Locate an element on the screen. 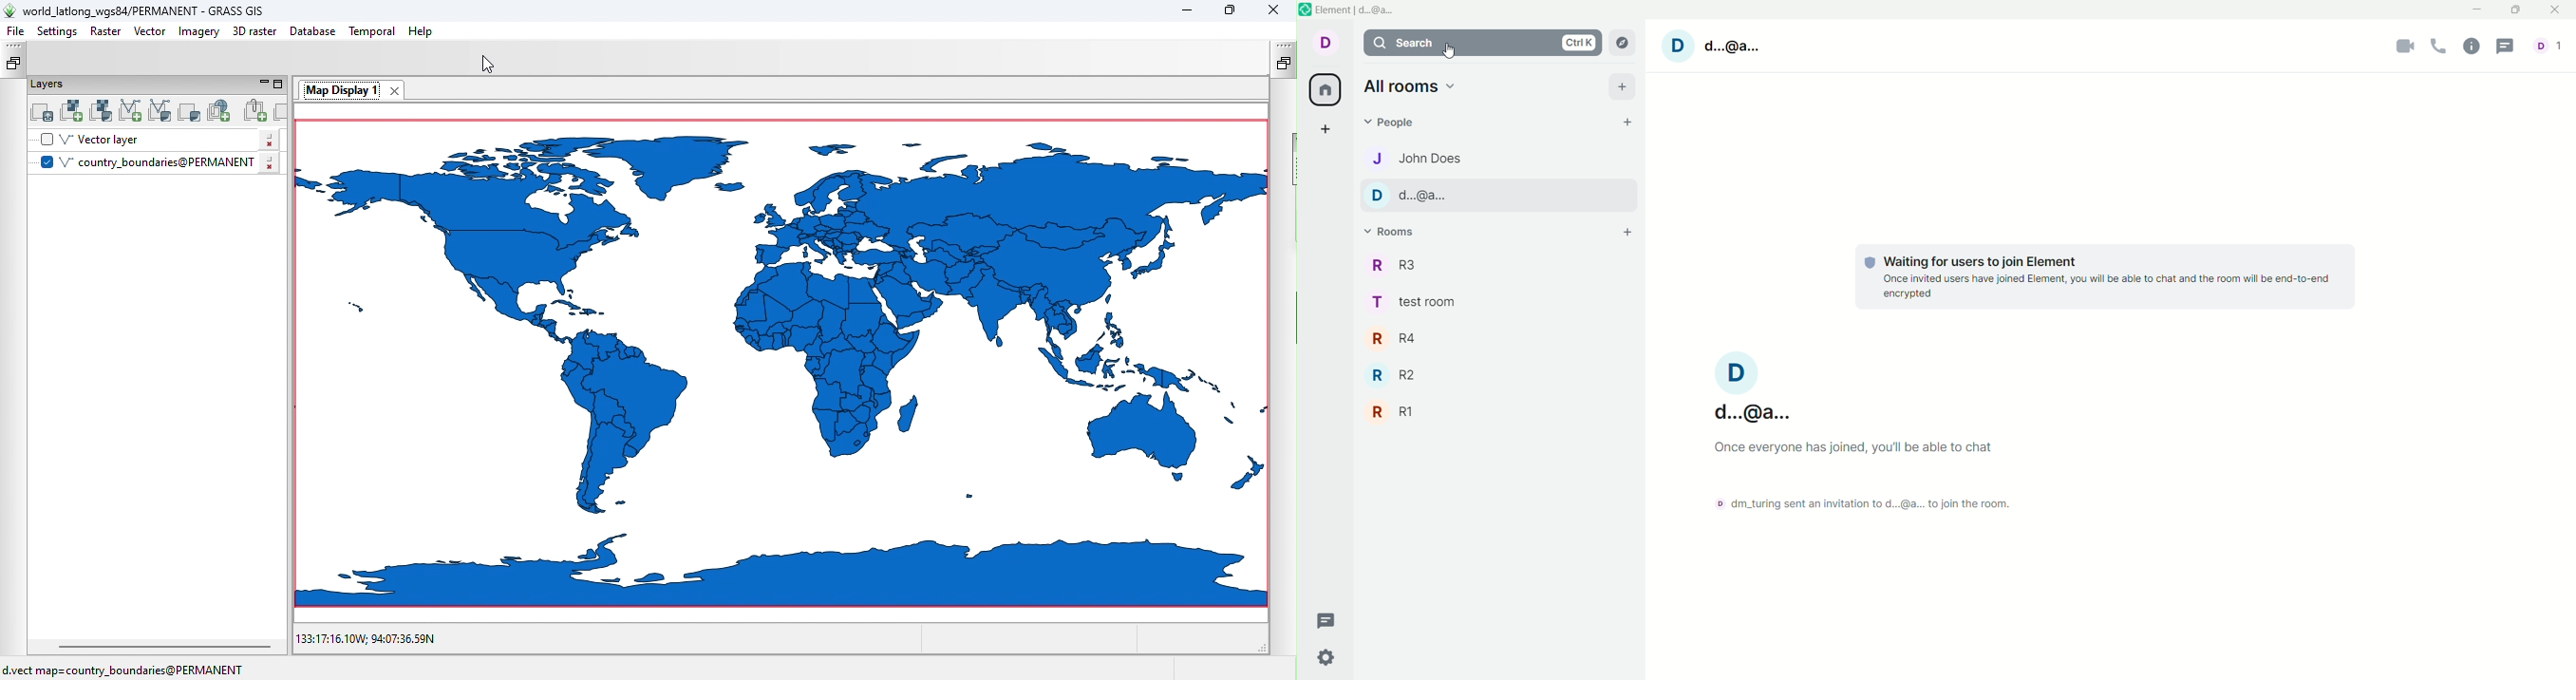 Image resolution: width=2576 pixels, height=700 pixels. d..@a... is located at coordinates (1732, 46).